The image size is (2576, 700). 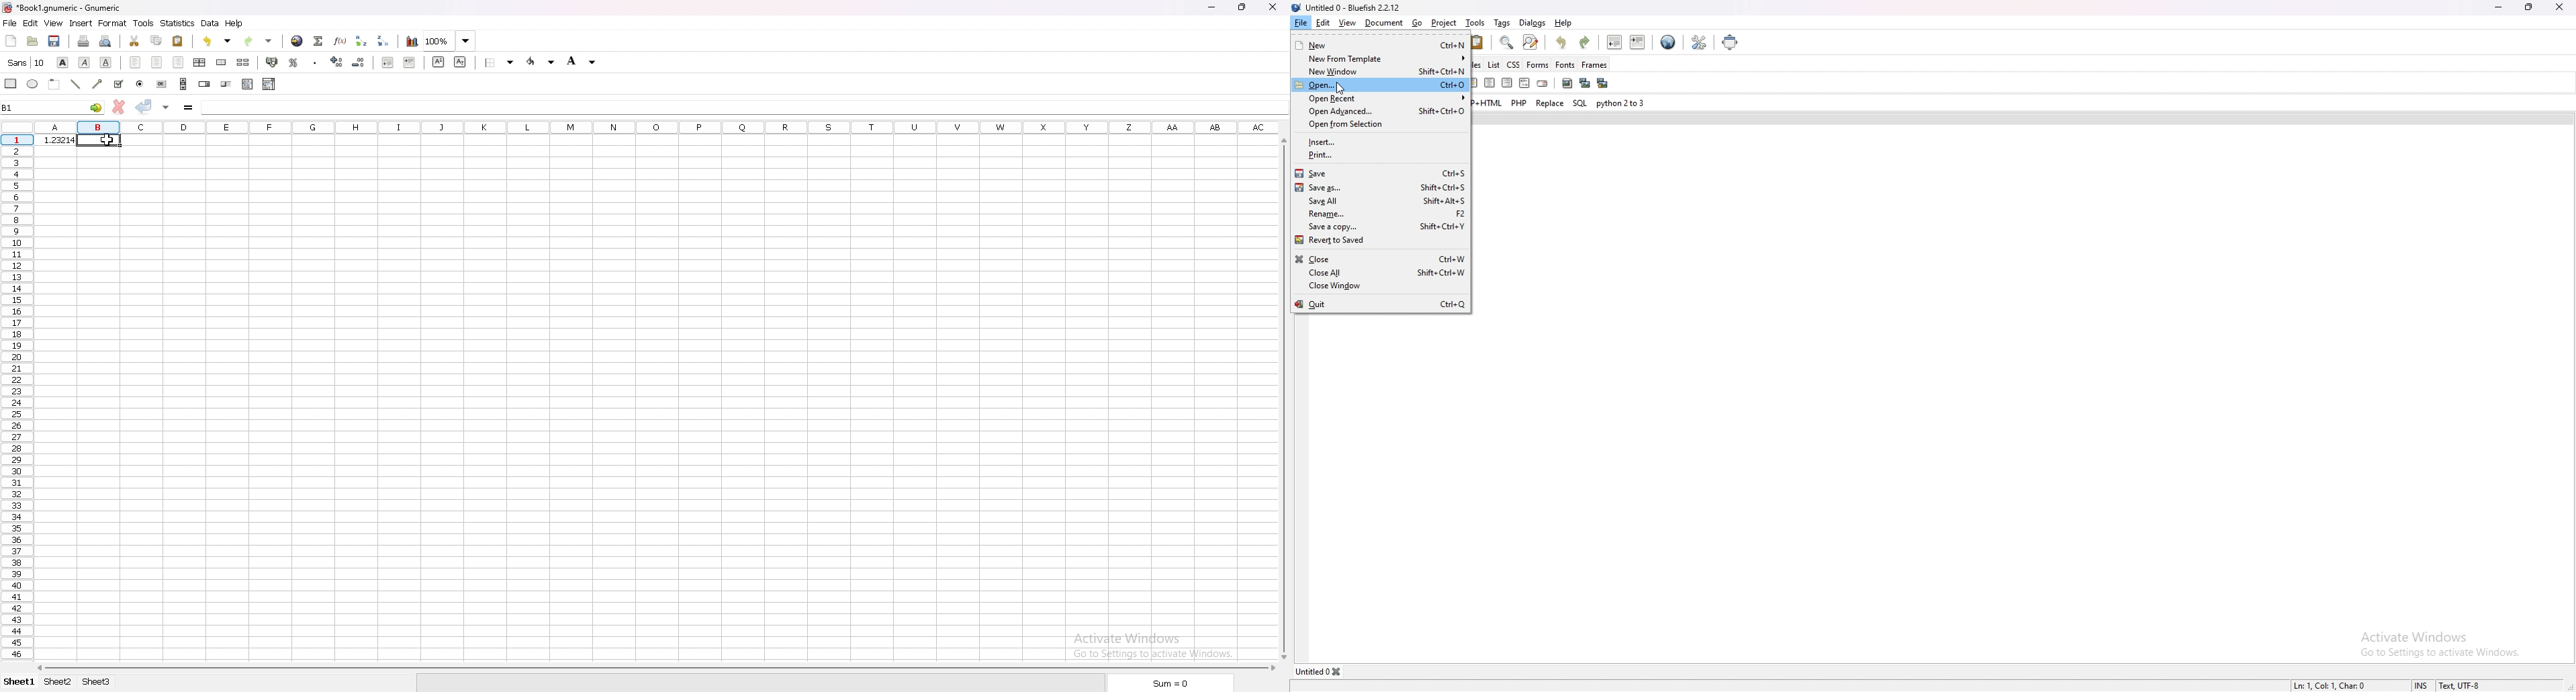 I want to click on list, so click(x=247, y=83).